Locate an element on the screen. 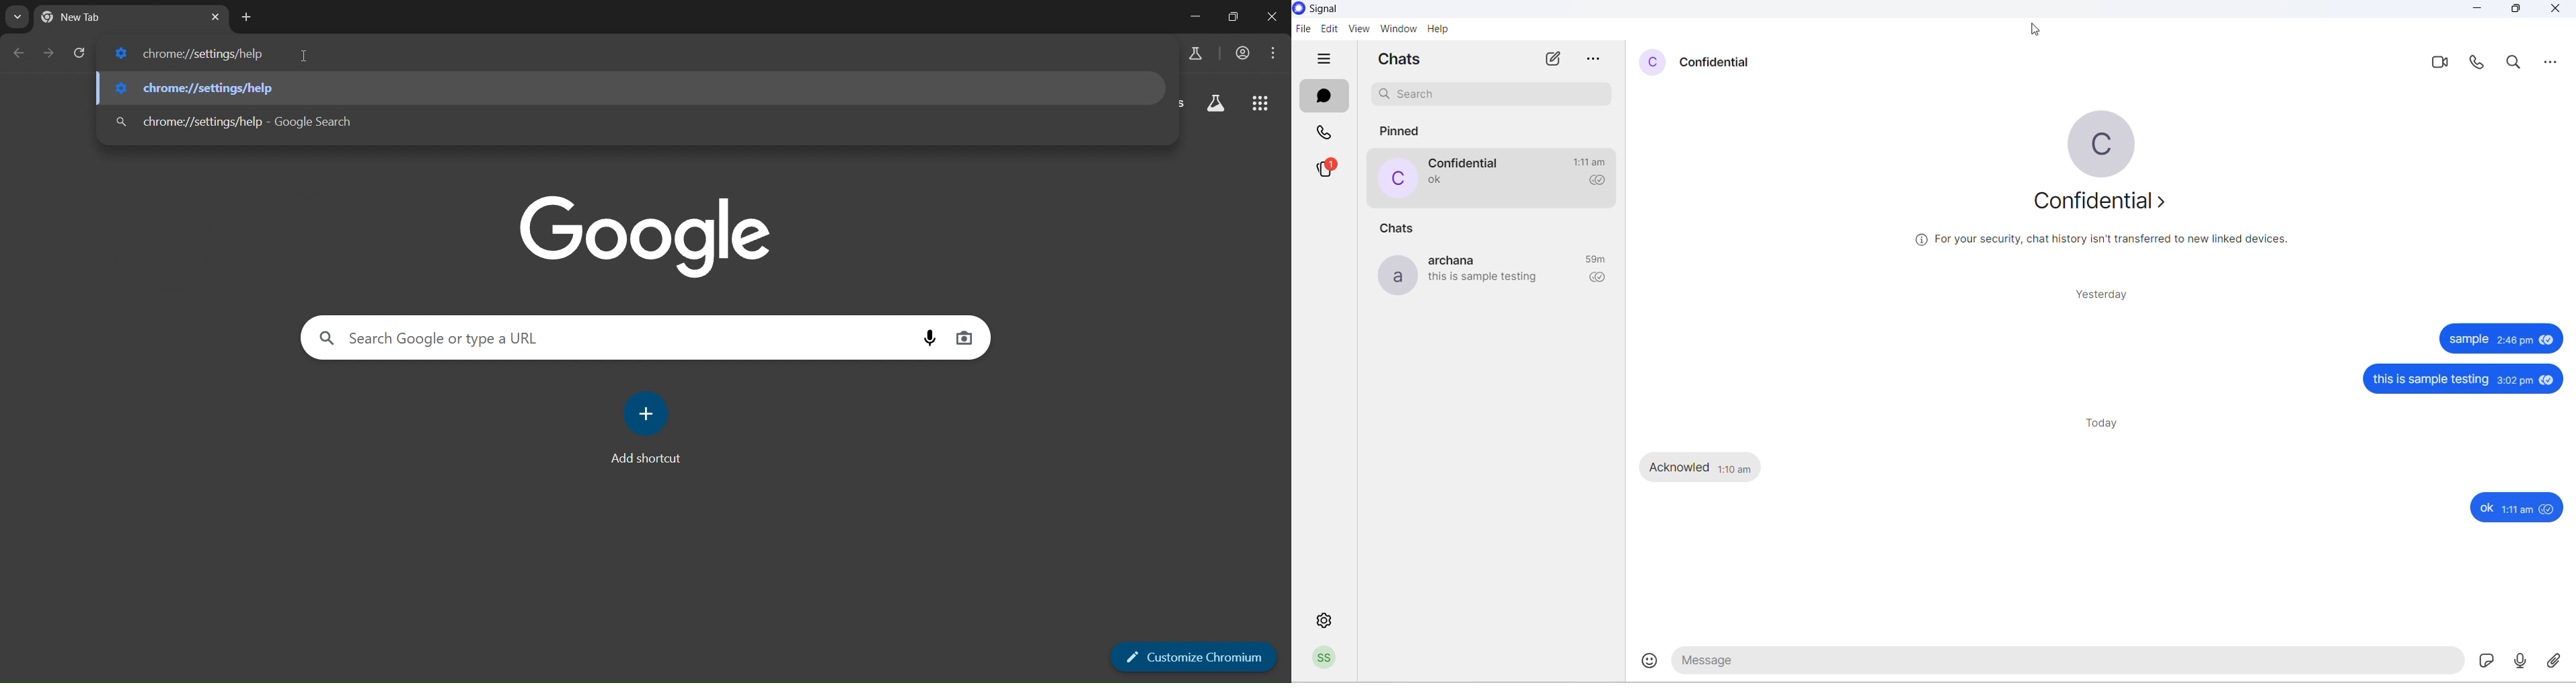  last message  is located at coordinates (1490, 280).